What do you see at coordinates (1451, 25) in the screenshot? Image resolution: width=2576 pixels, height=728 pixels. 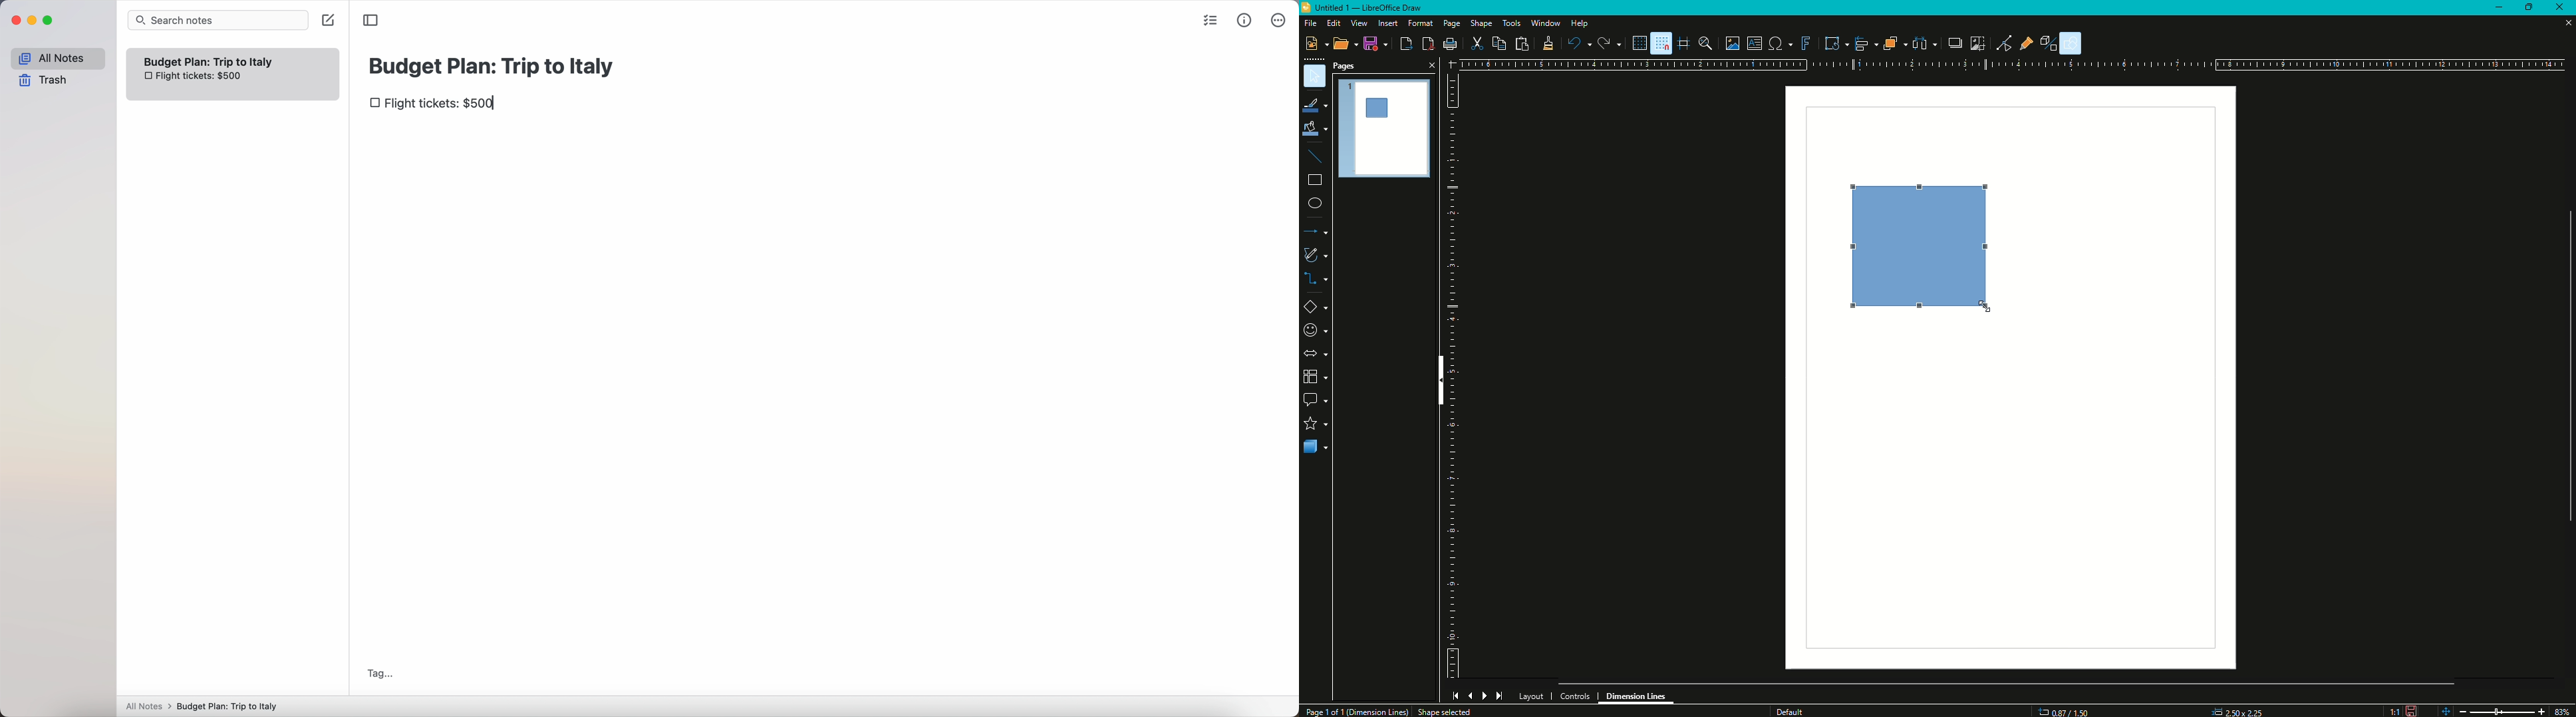 I see `Page` at bounding box center [1451, 25].